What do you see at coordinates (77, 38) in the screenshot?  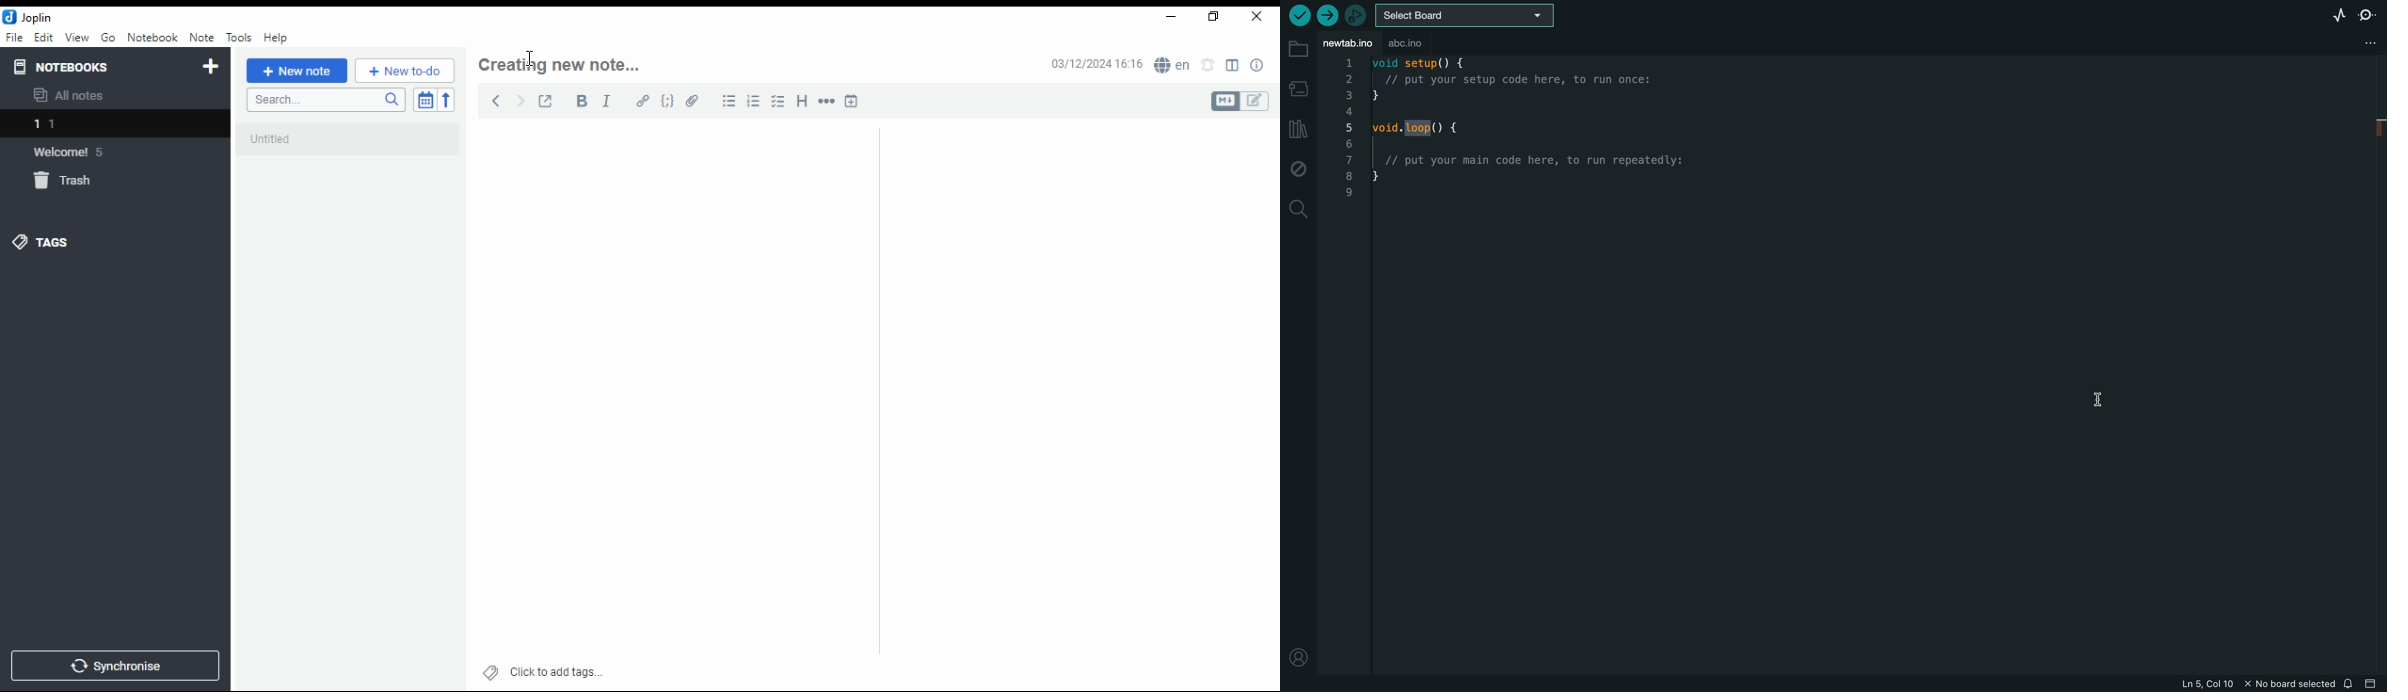 I see `view` at bounding box center [77, 38].